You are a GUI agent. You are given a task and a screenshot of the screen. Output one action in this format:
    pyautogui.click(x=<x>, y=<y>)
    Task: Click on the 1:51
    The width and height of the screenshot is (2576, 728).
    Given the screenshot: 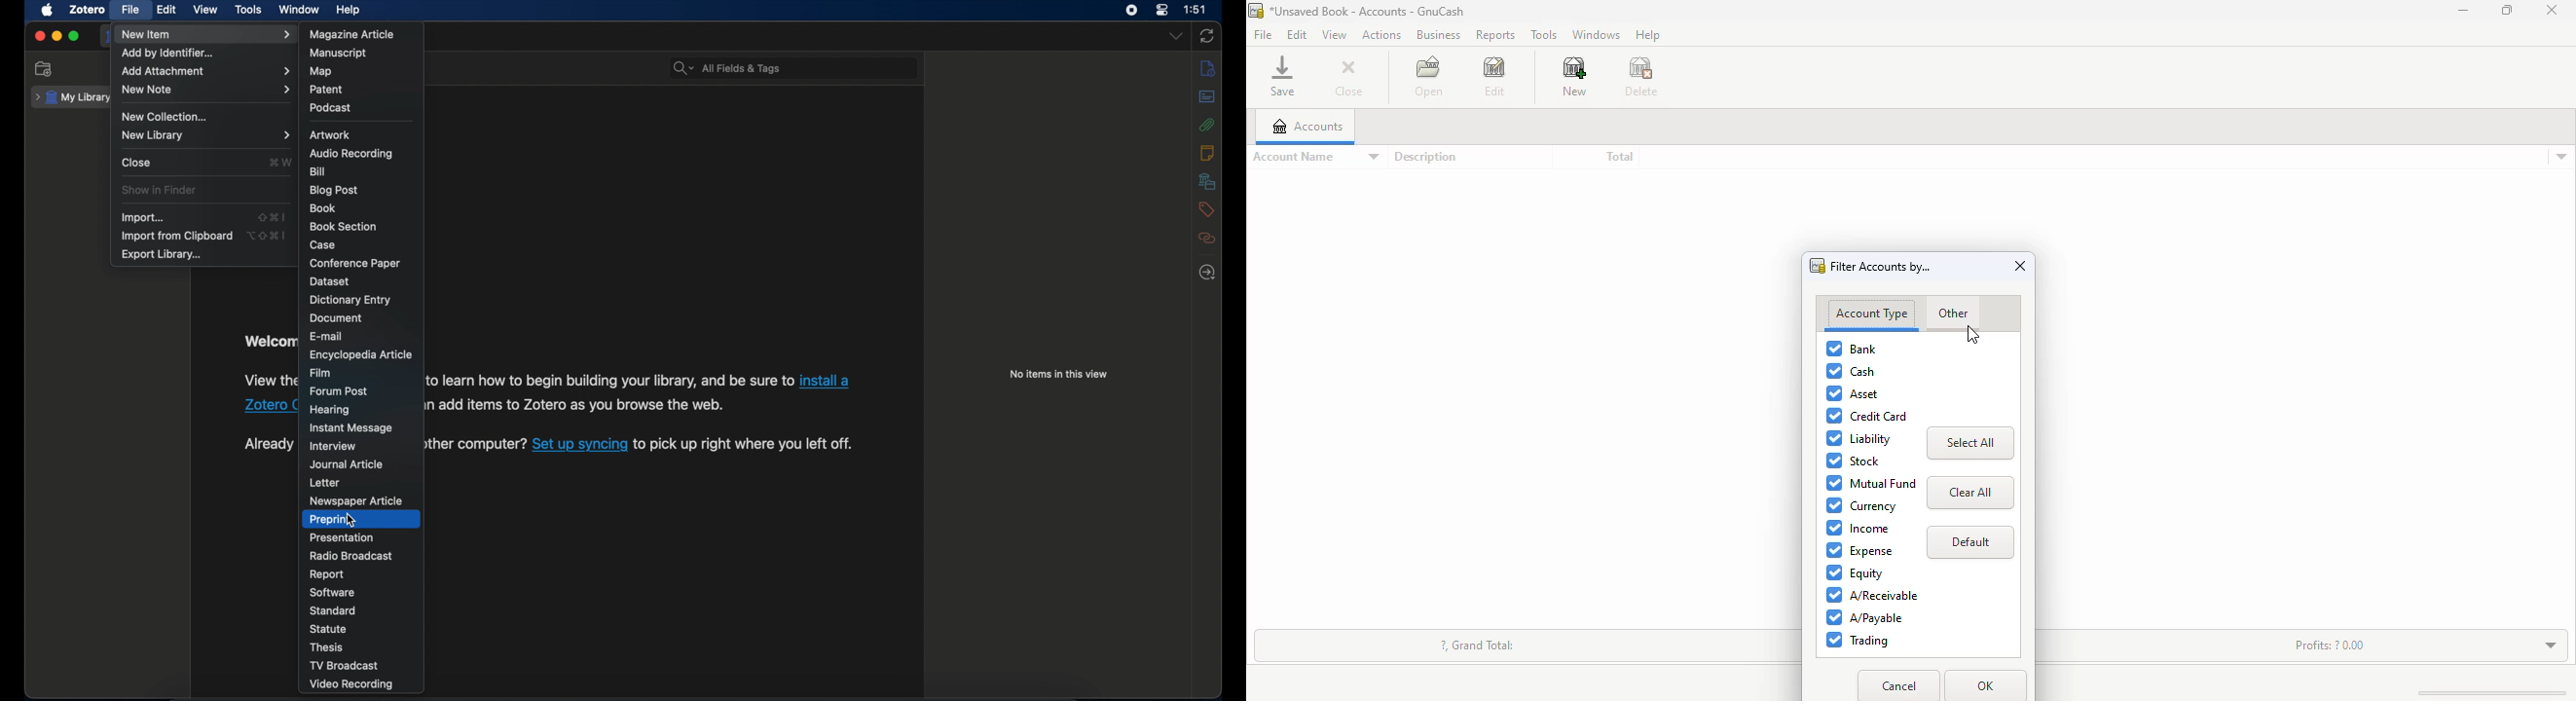 What is the action you would take?
    pyautogui.click(x=1196, y=10)
    